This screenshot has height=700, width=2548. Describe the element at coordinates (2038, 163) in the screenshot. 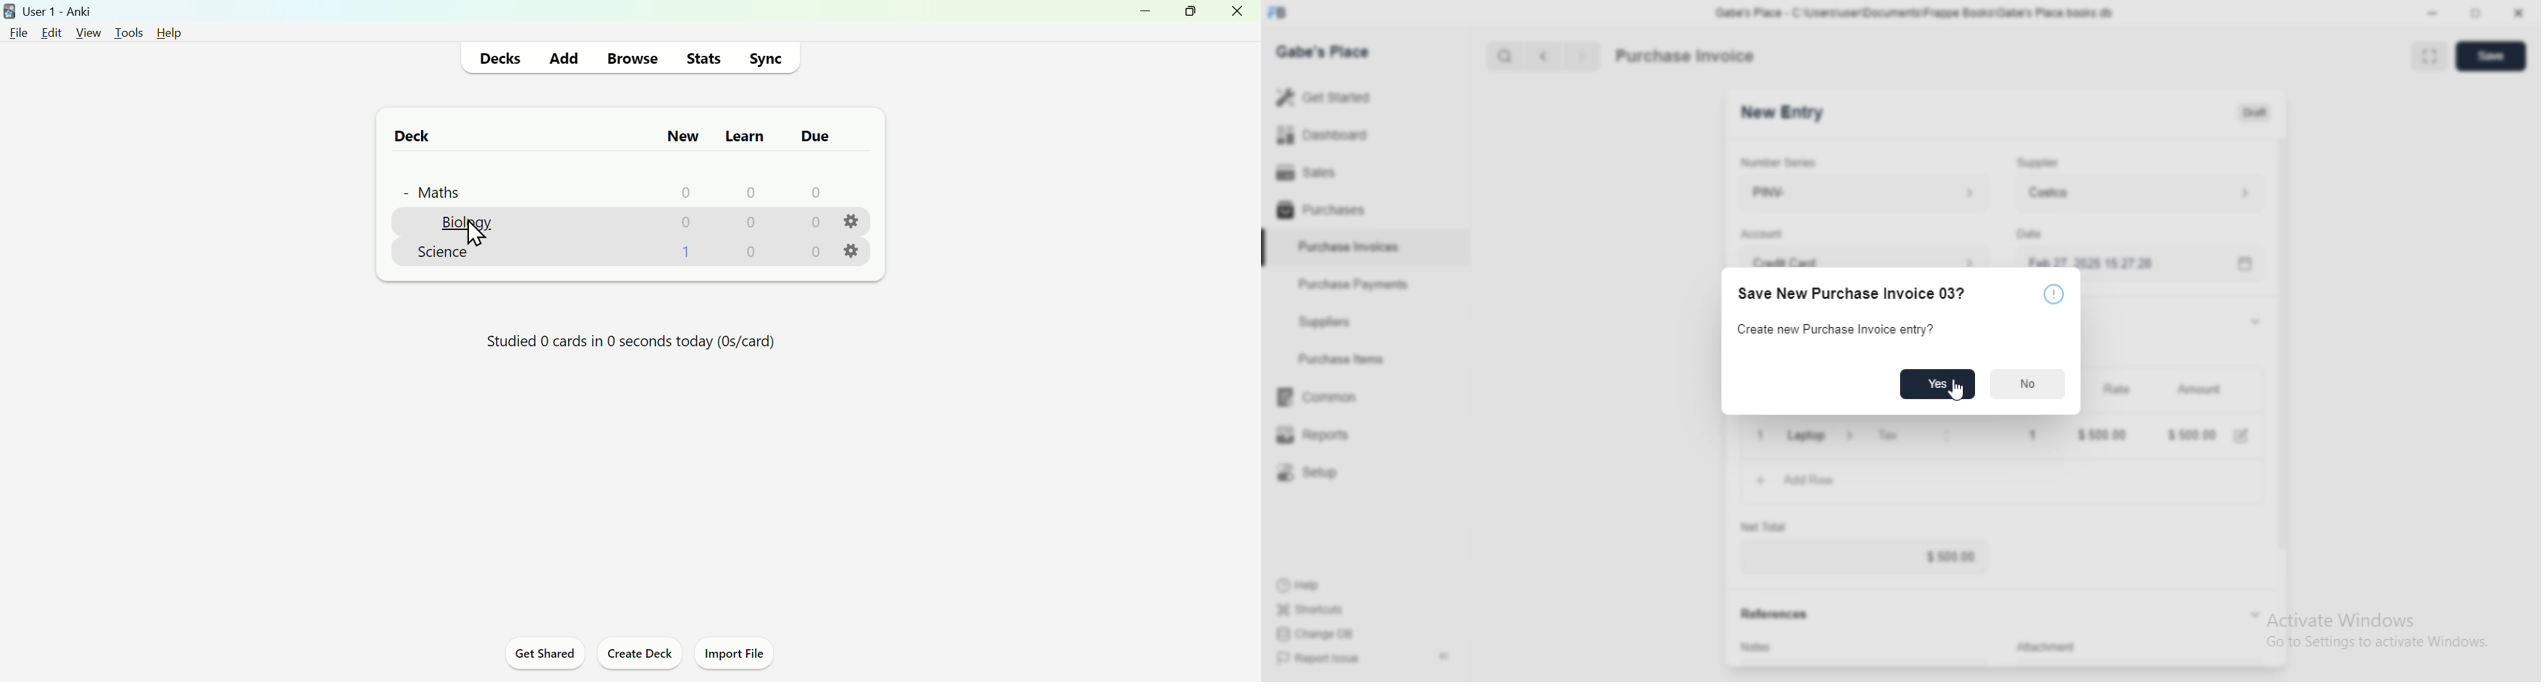

I see `Supplier` at that location.